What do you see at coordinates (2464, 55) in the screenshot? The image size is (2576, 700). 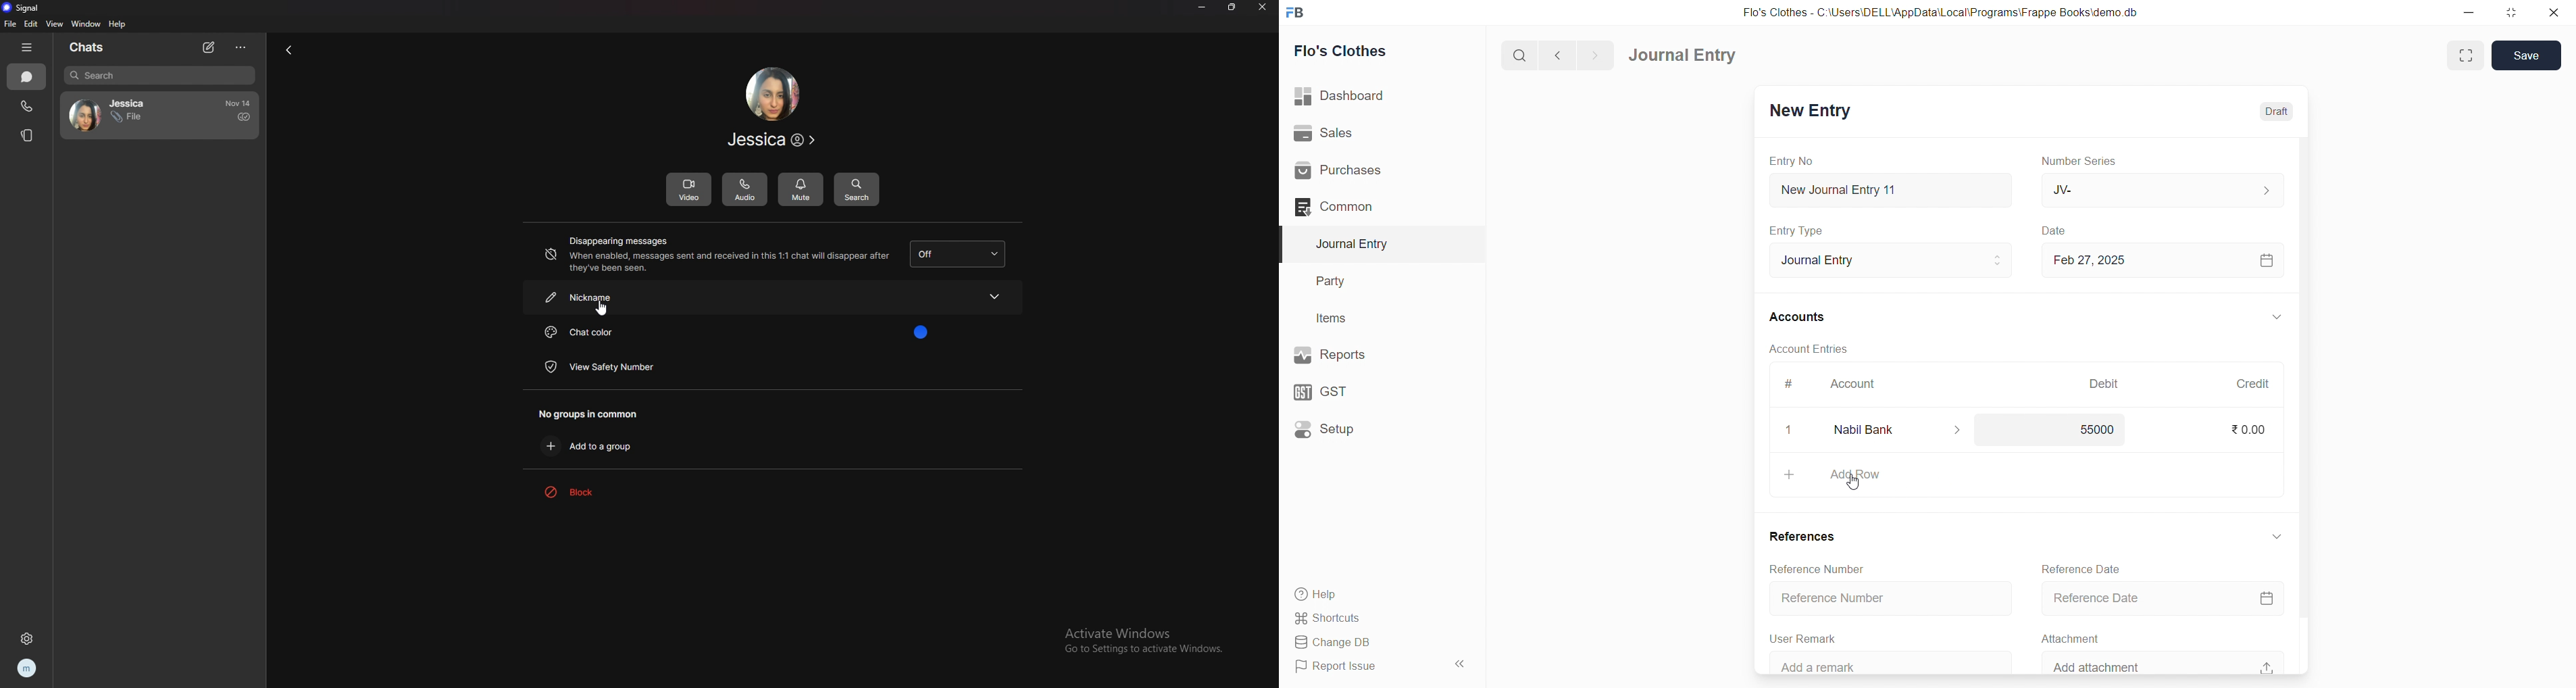 I see `Fit window` at bounding box center [2464, 55].